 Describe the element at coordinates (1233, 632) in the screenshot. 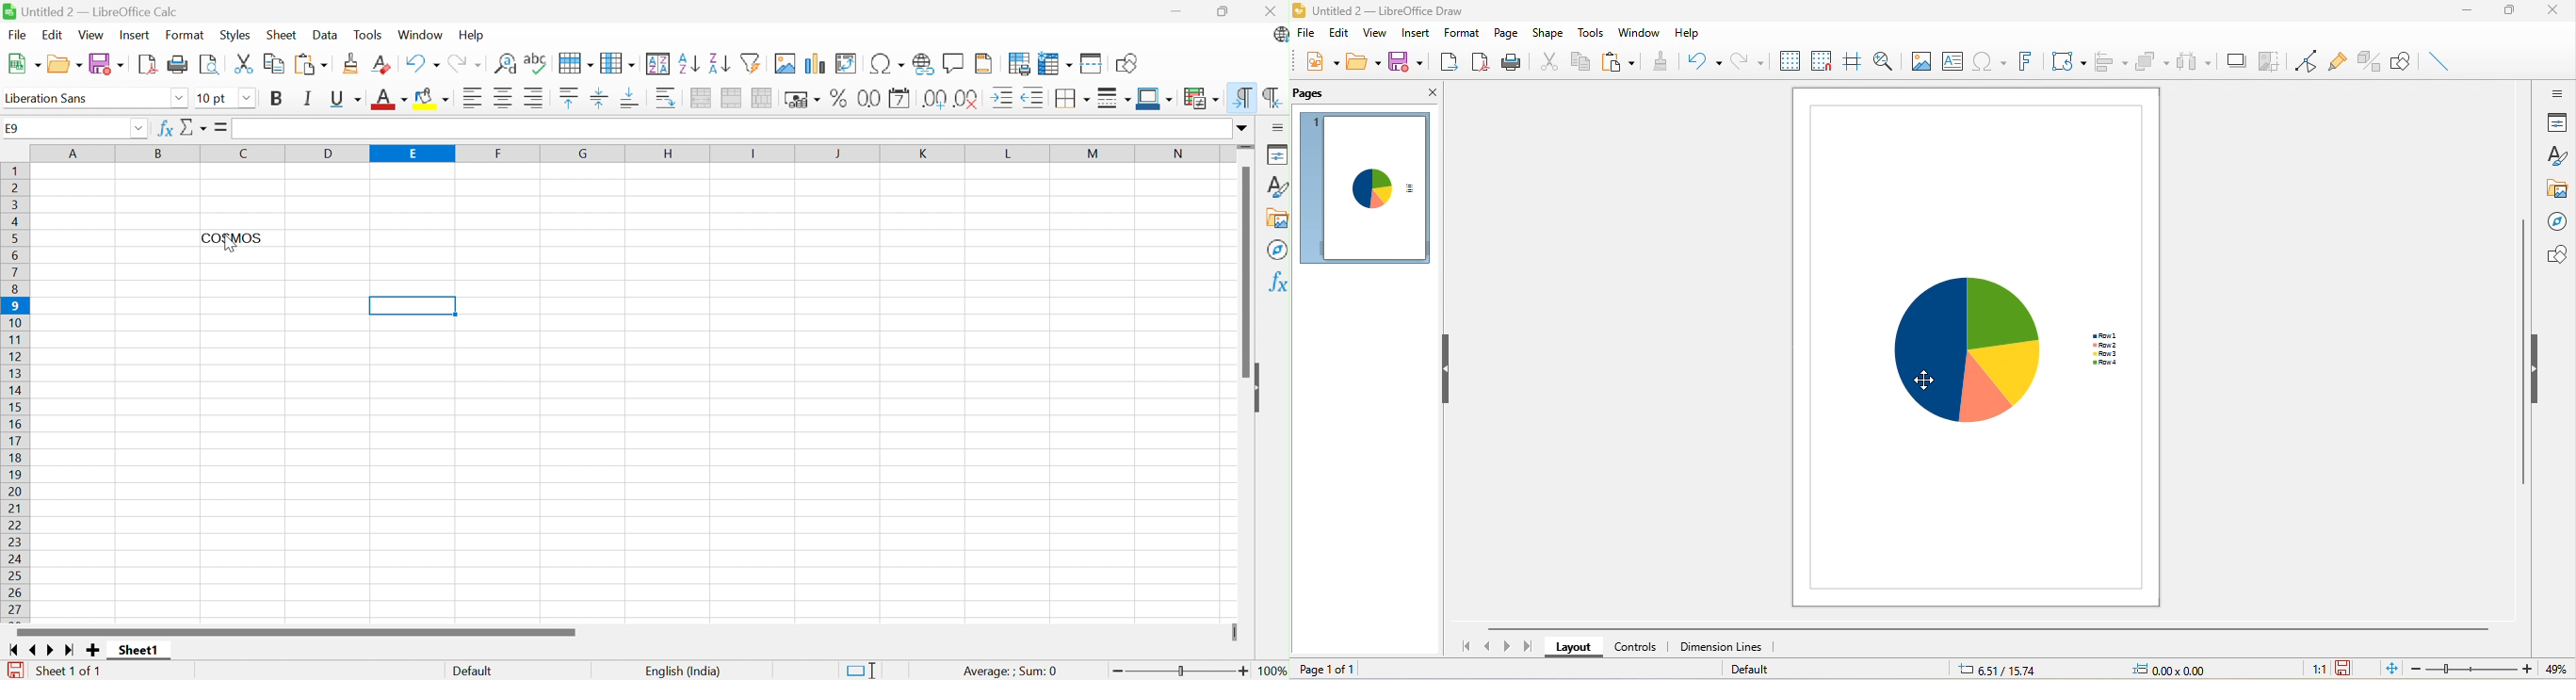

I see `Slider` at that location.